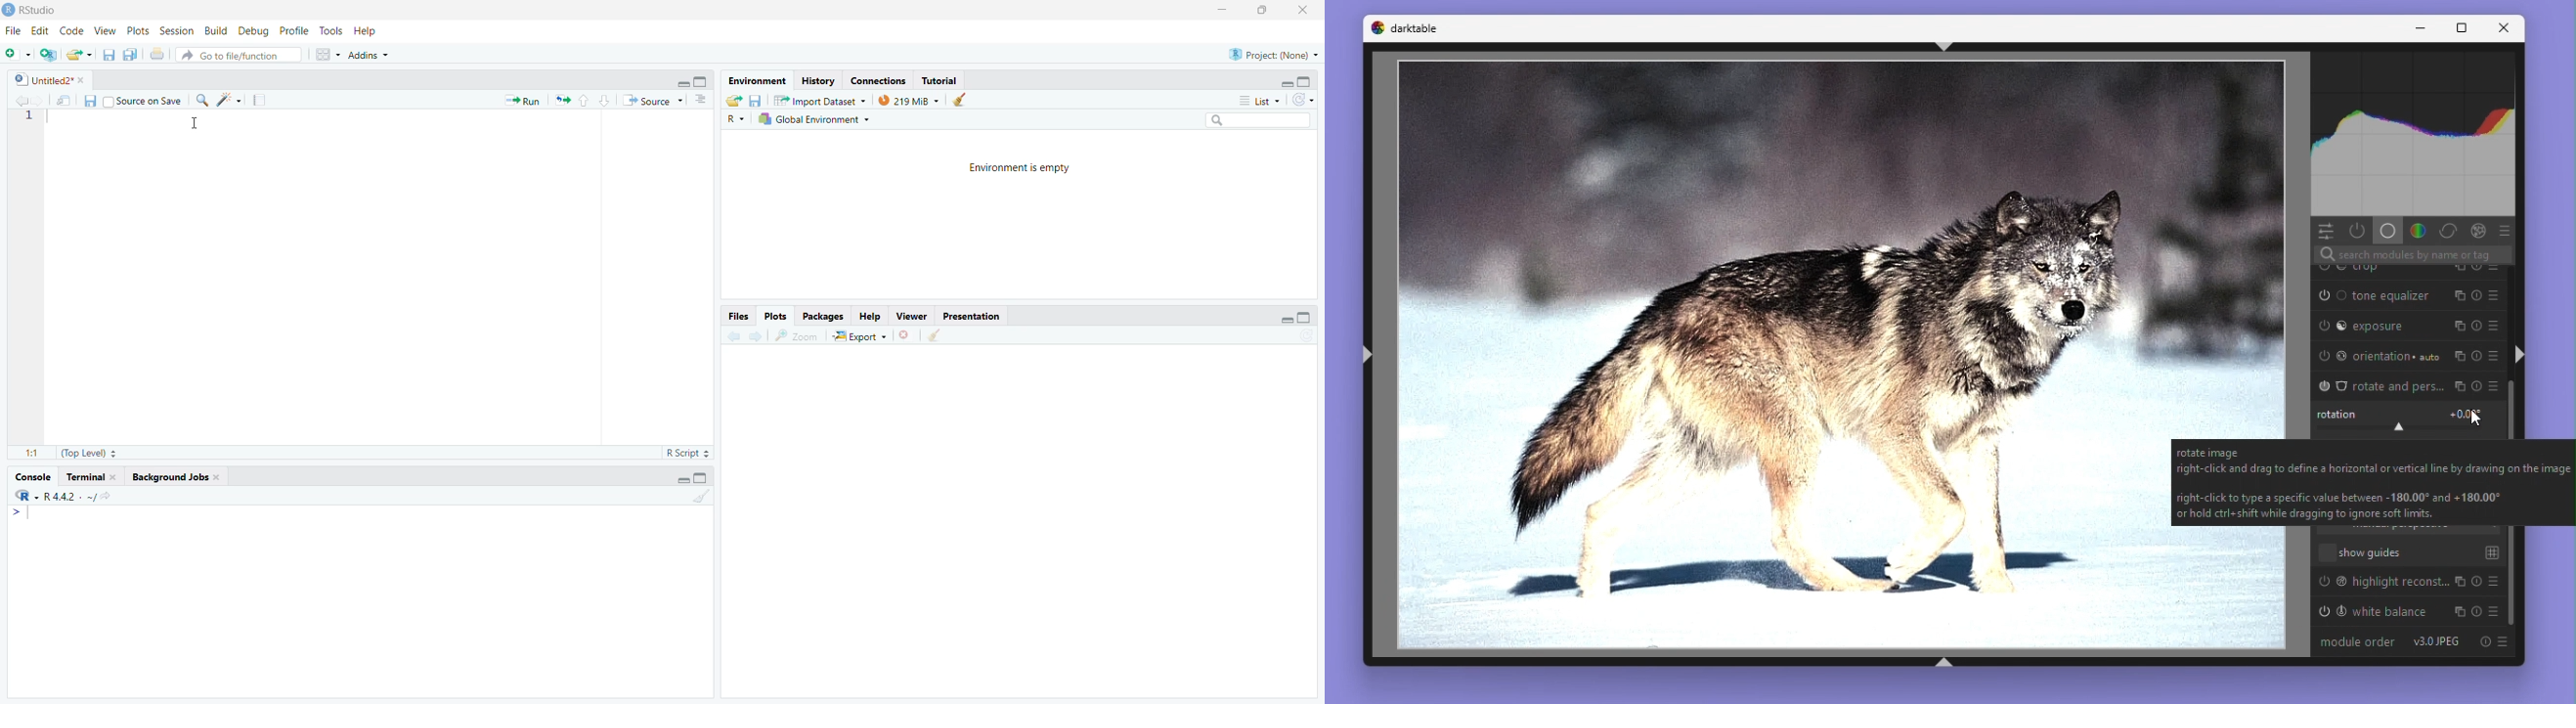 The height and width of the screenshot is (728, 2576). Describe the element at coordinates (1266, 11) in the screenshot. I see `Maximize` at that location.